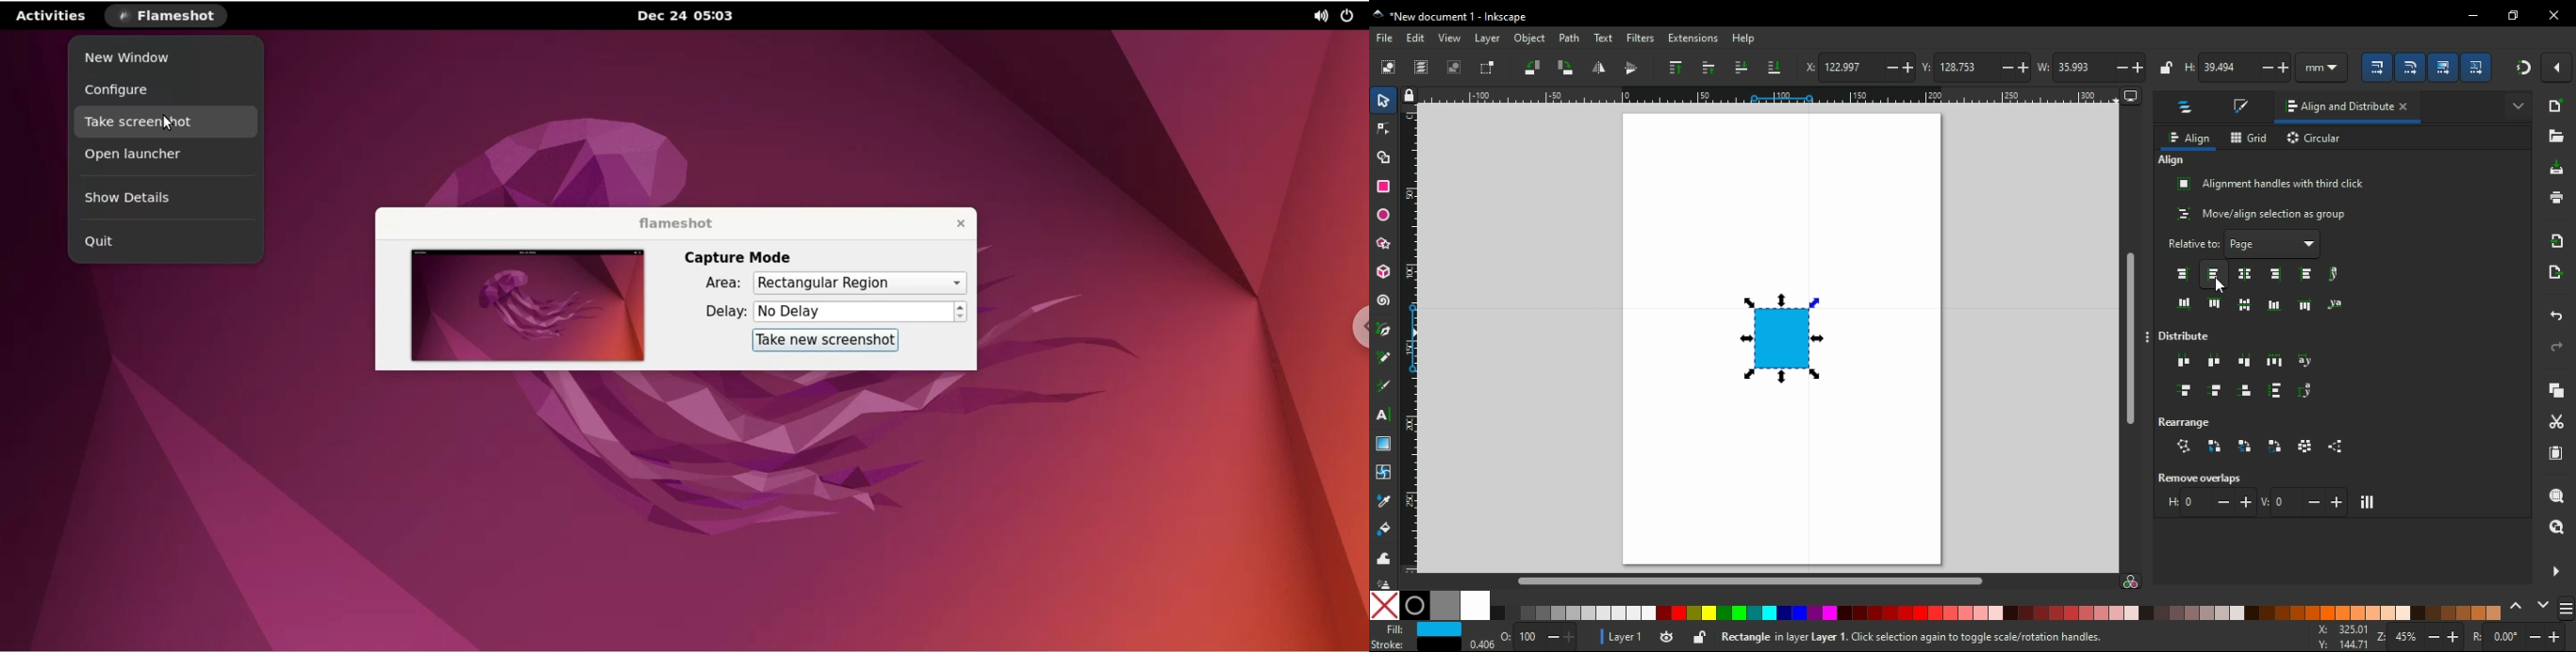 Image resolution: width=2576 pixels, height=672 pixels. Describe the element at coordinates (1386, 302) in the screenshot. I see `spiral tool` at that location.